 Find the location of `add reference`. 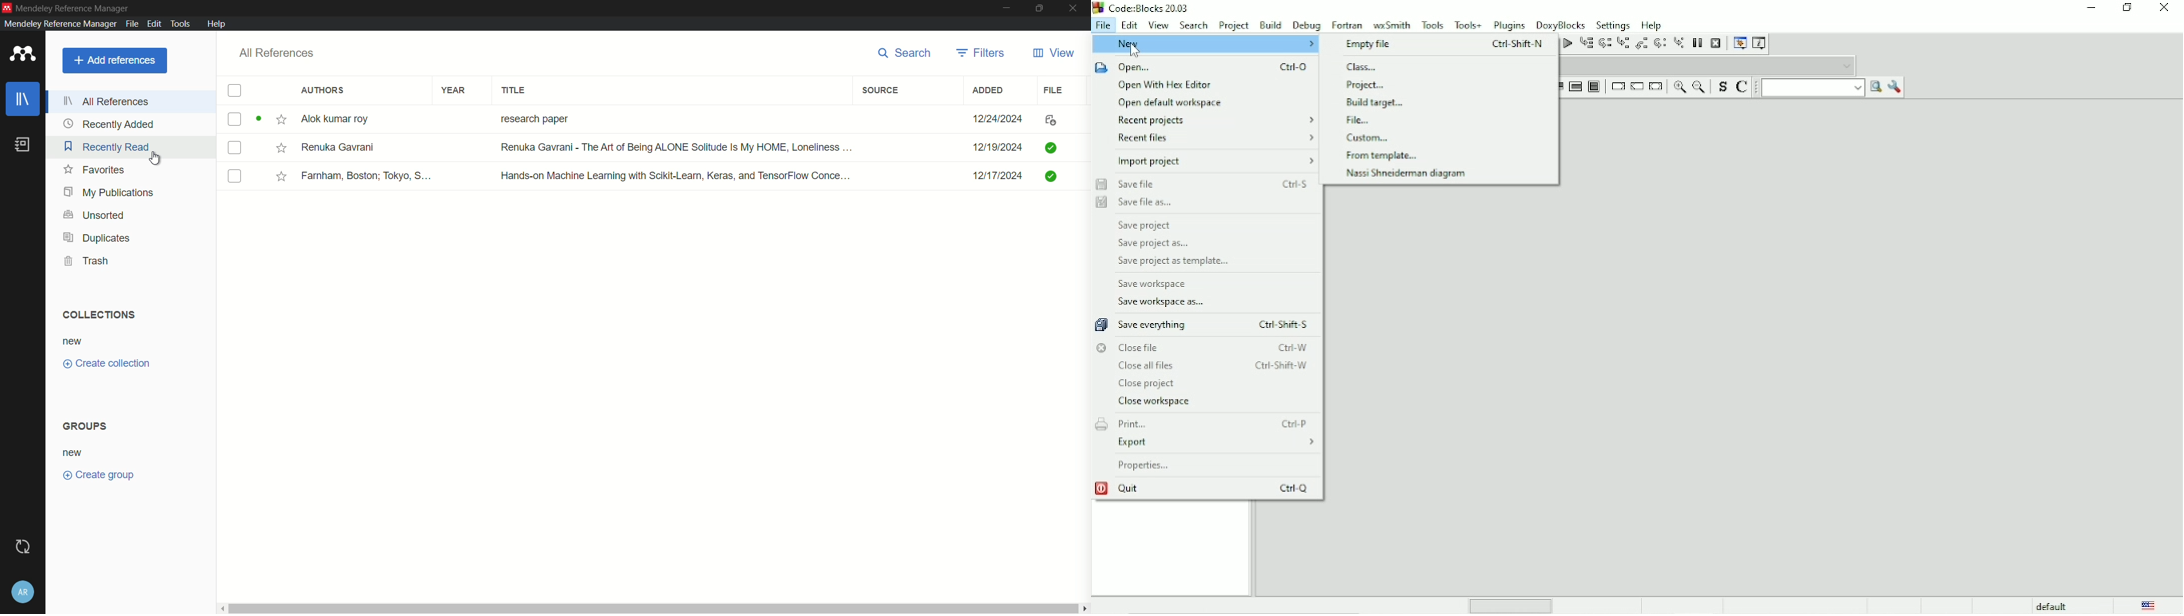

add reference is located at coordinates (115, 60).